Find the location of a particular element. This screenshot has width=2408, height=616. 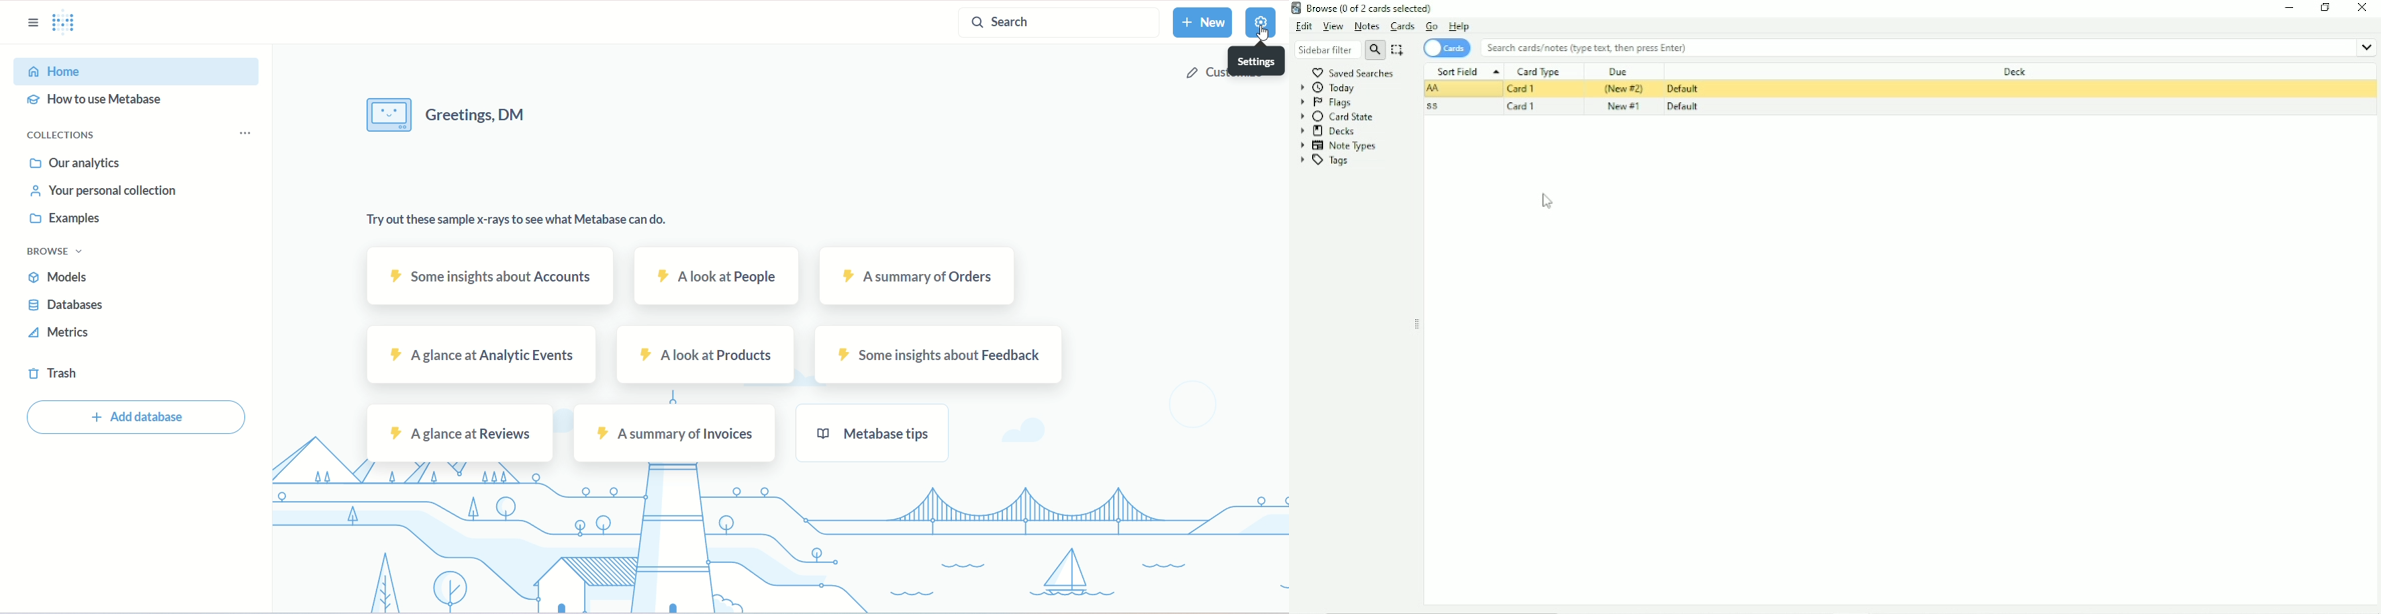

Decks is located at coordinates (1330, 131).